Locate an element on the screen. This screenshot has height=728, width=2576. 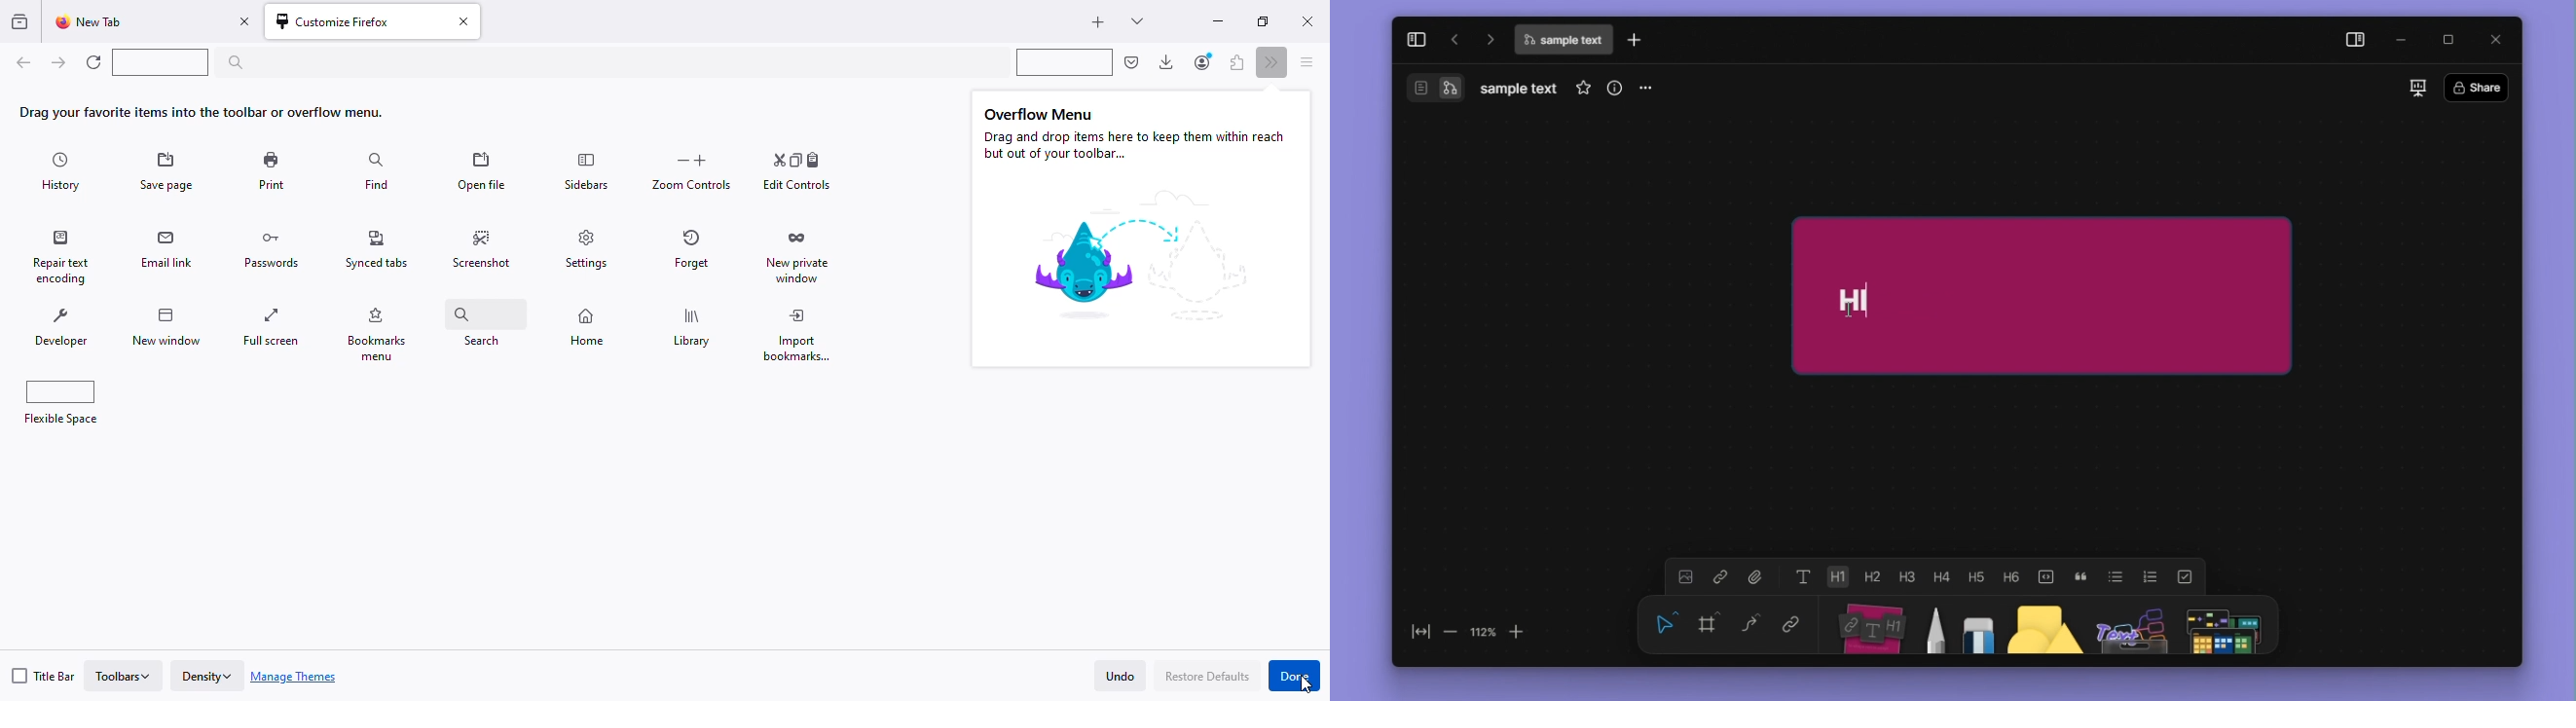
switch is located at coordinates (1450, 88).